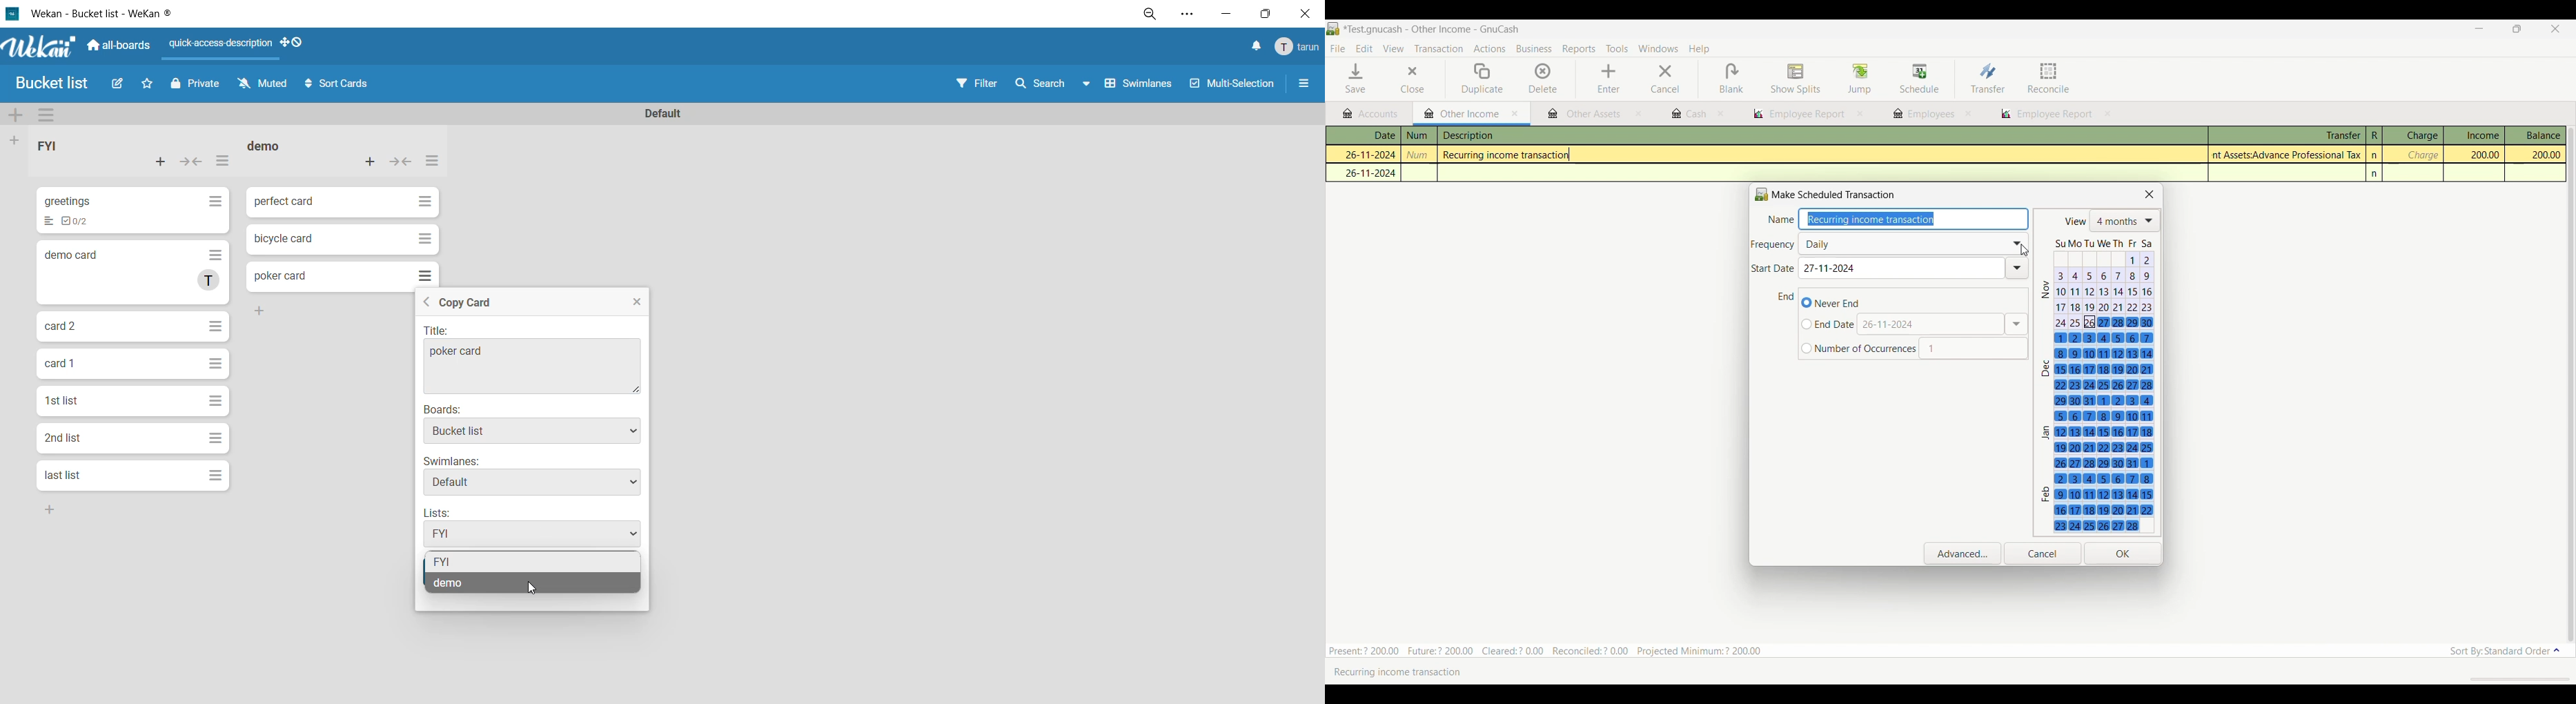 The image size is (2576, 728). Describe the element at coordinates (455, 580) in the screenshot. I see `demo` at that location.